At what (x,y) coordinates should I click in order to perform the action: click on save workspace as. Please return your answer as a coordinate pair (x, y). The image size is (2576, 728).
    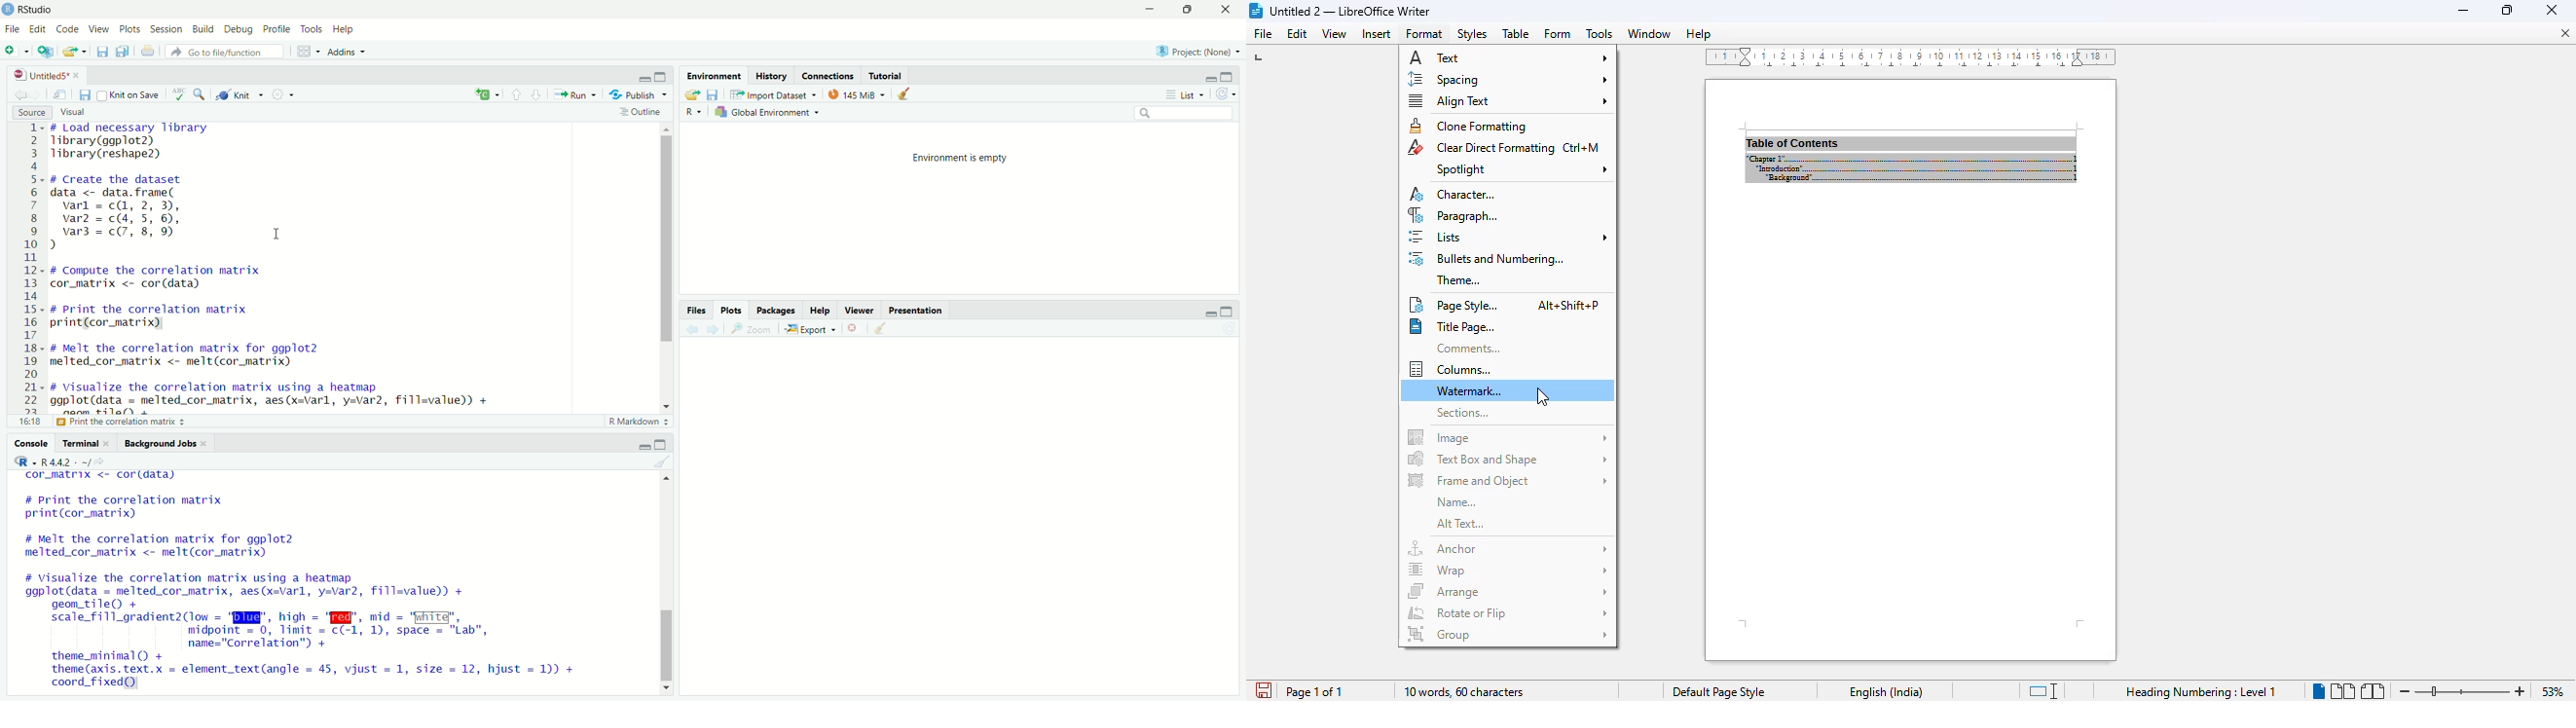
    Looking at the image, I should click on (715, 94).